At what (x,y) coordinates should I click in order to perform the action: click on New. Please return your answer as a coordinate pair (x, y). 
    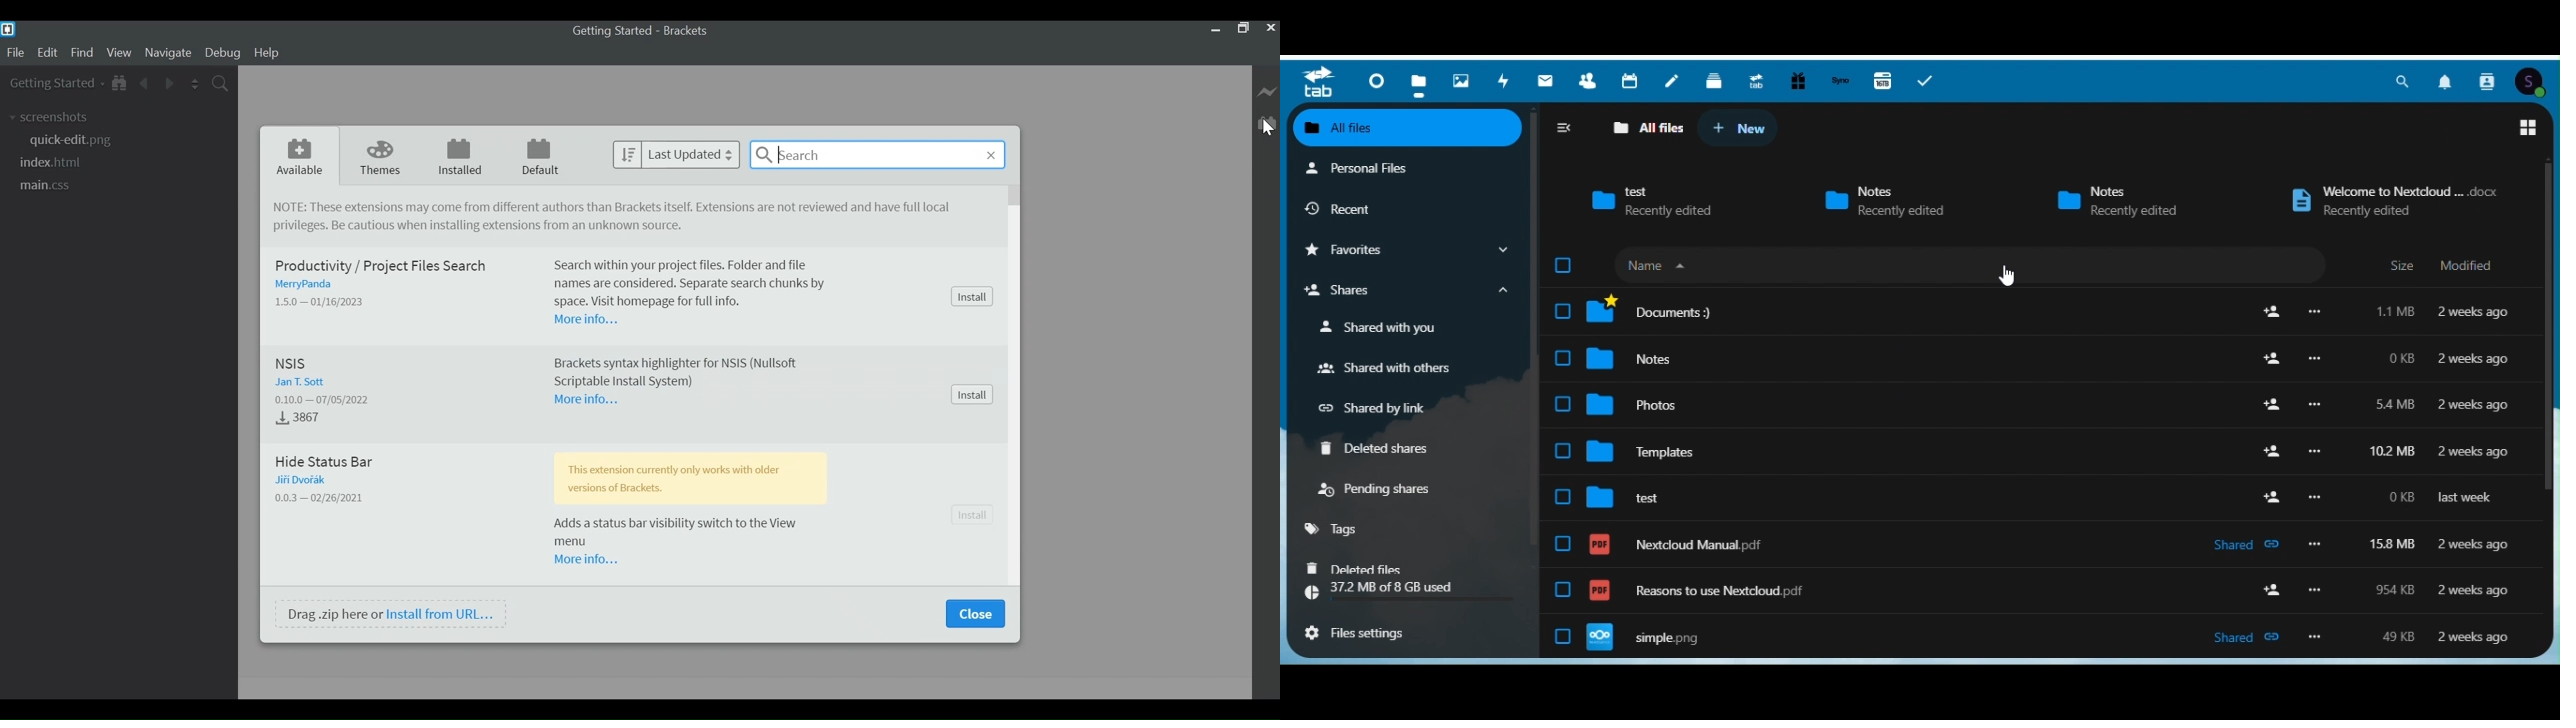
    Looking at the image, I should click on (1744, 126).